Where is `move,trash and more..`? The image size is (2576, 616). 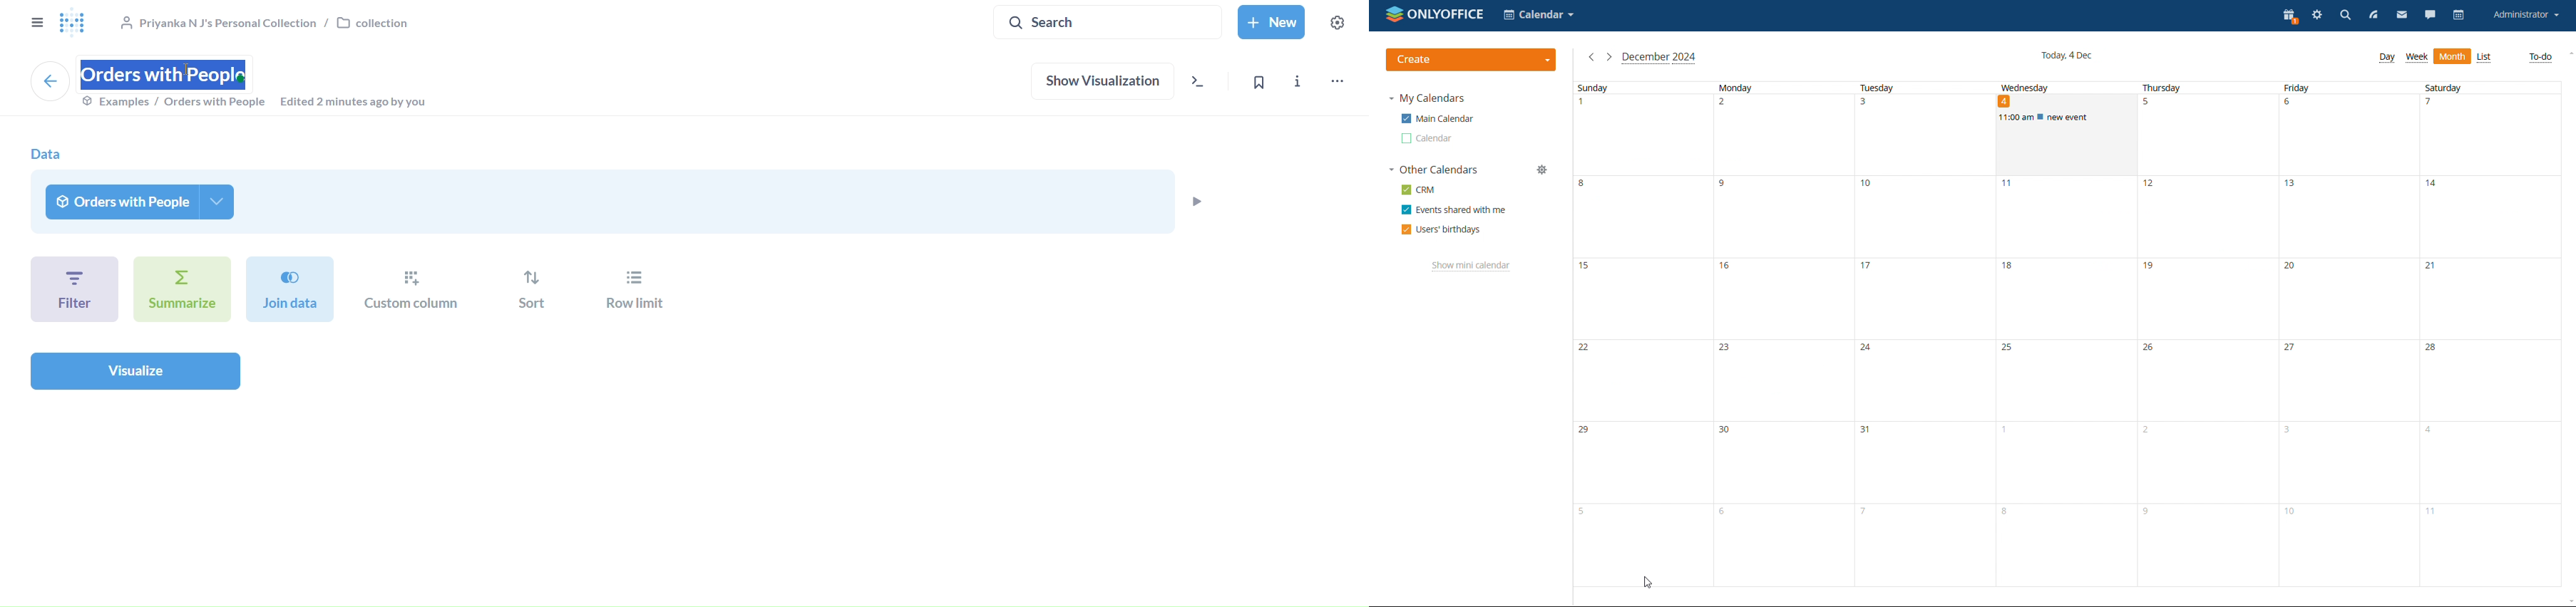 move,trash and more.. is located at coordinates (1337, 82).